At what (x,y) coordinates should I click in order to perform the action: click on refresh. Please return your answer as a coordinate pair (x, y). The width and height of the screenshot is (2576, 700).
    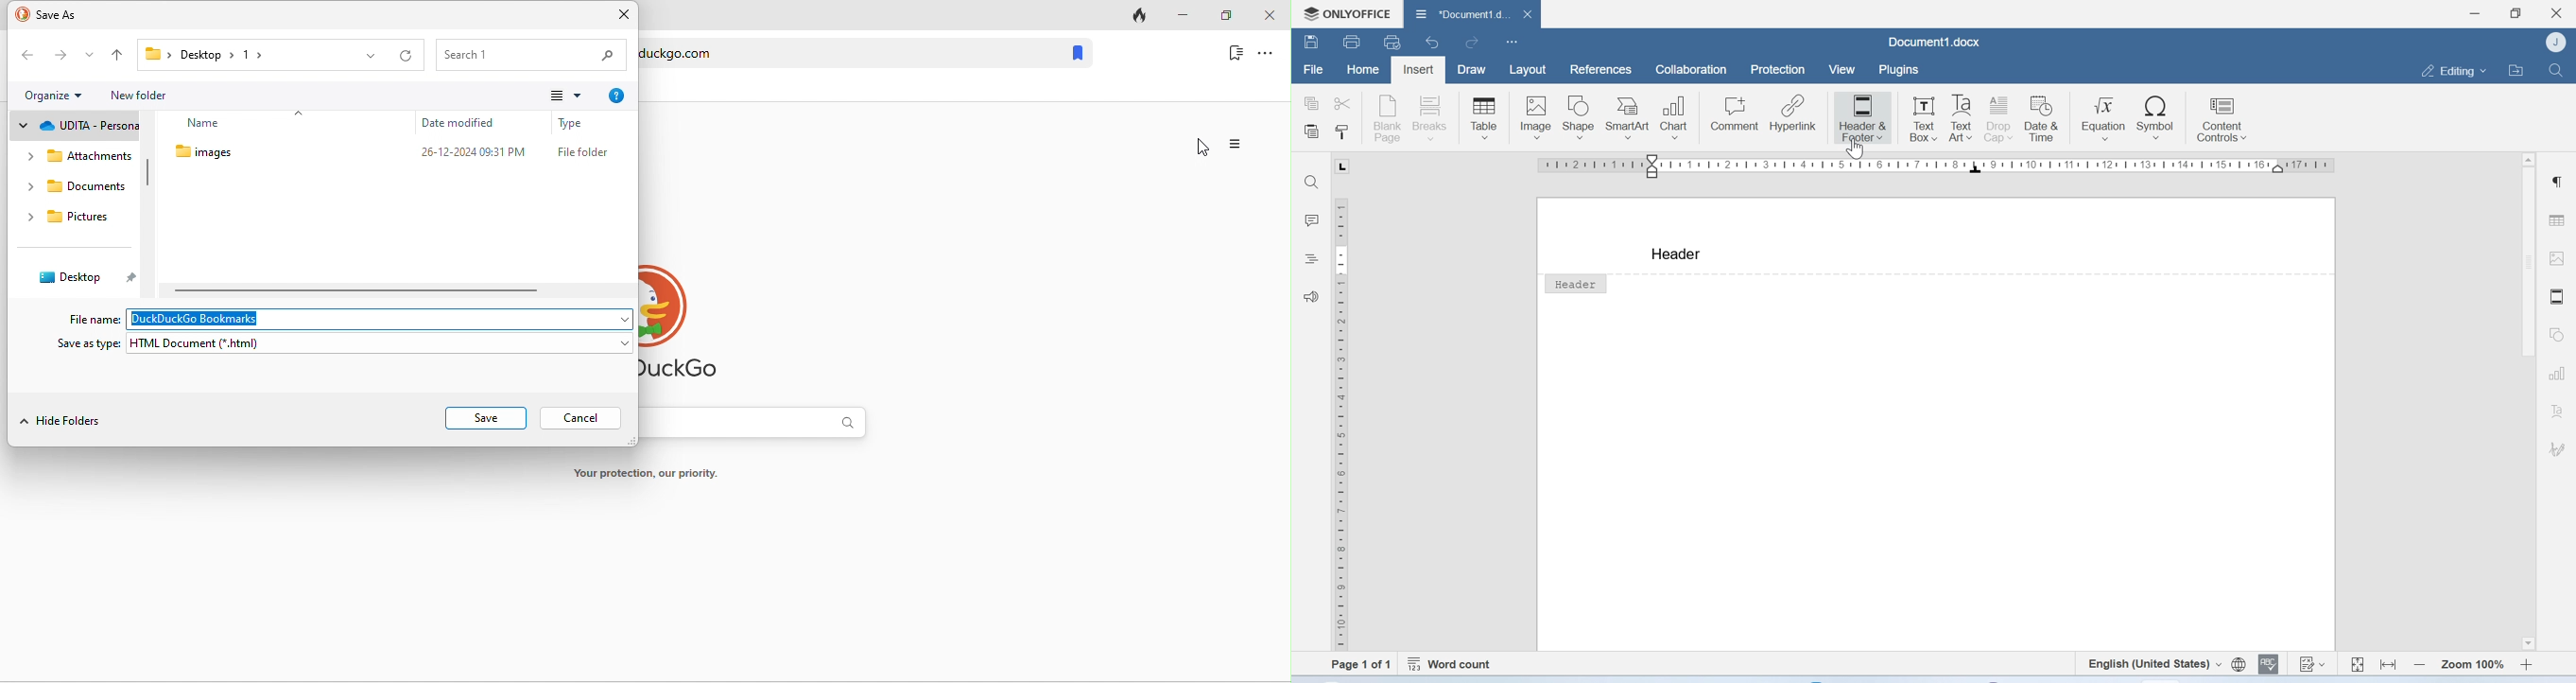
    Looking at the image, I should click on (407, 57).